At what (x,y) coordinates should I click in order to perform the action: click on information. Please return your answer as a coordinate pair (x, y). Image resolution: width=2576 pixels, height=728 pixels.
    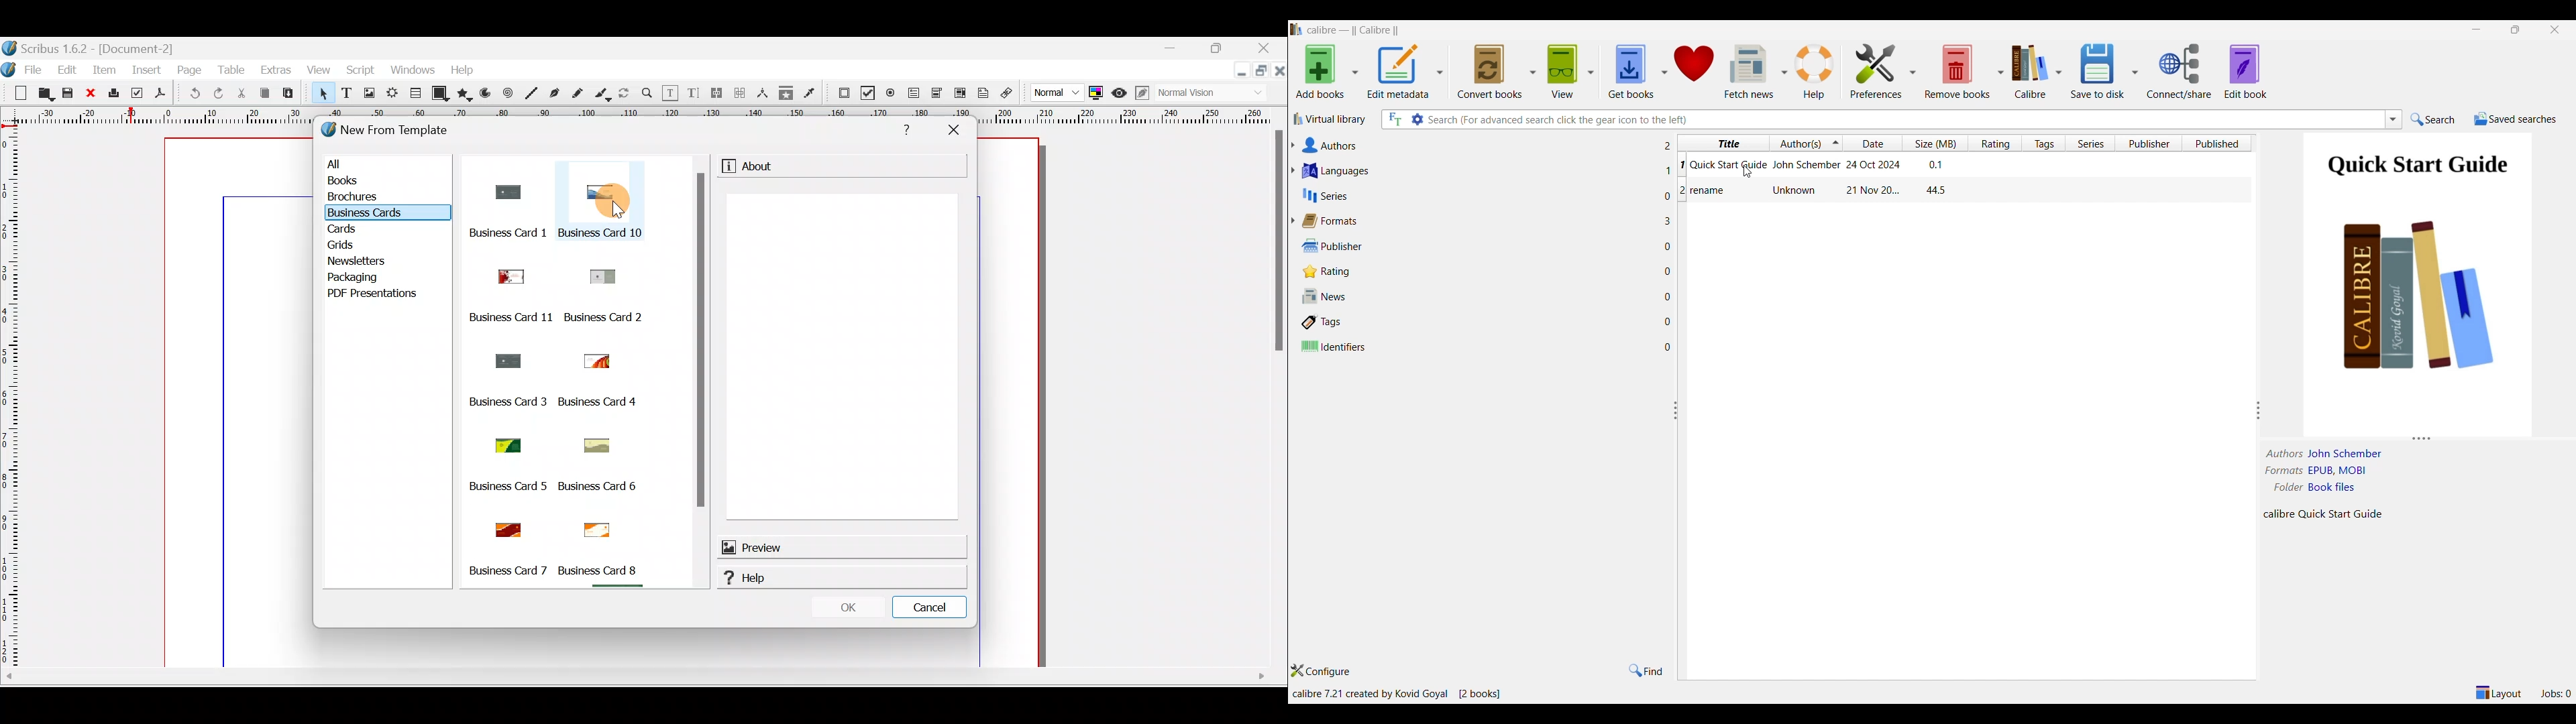
    Looking at the image, I should click on (727, 167).